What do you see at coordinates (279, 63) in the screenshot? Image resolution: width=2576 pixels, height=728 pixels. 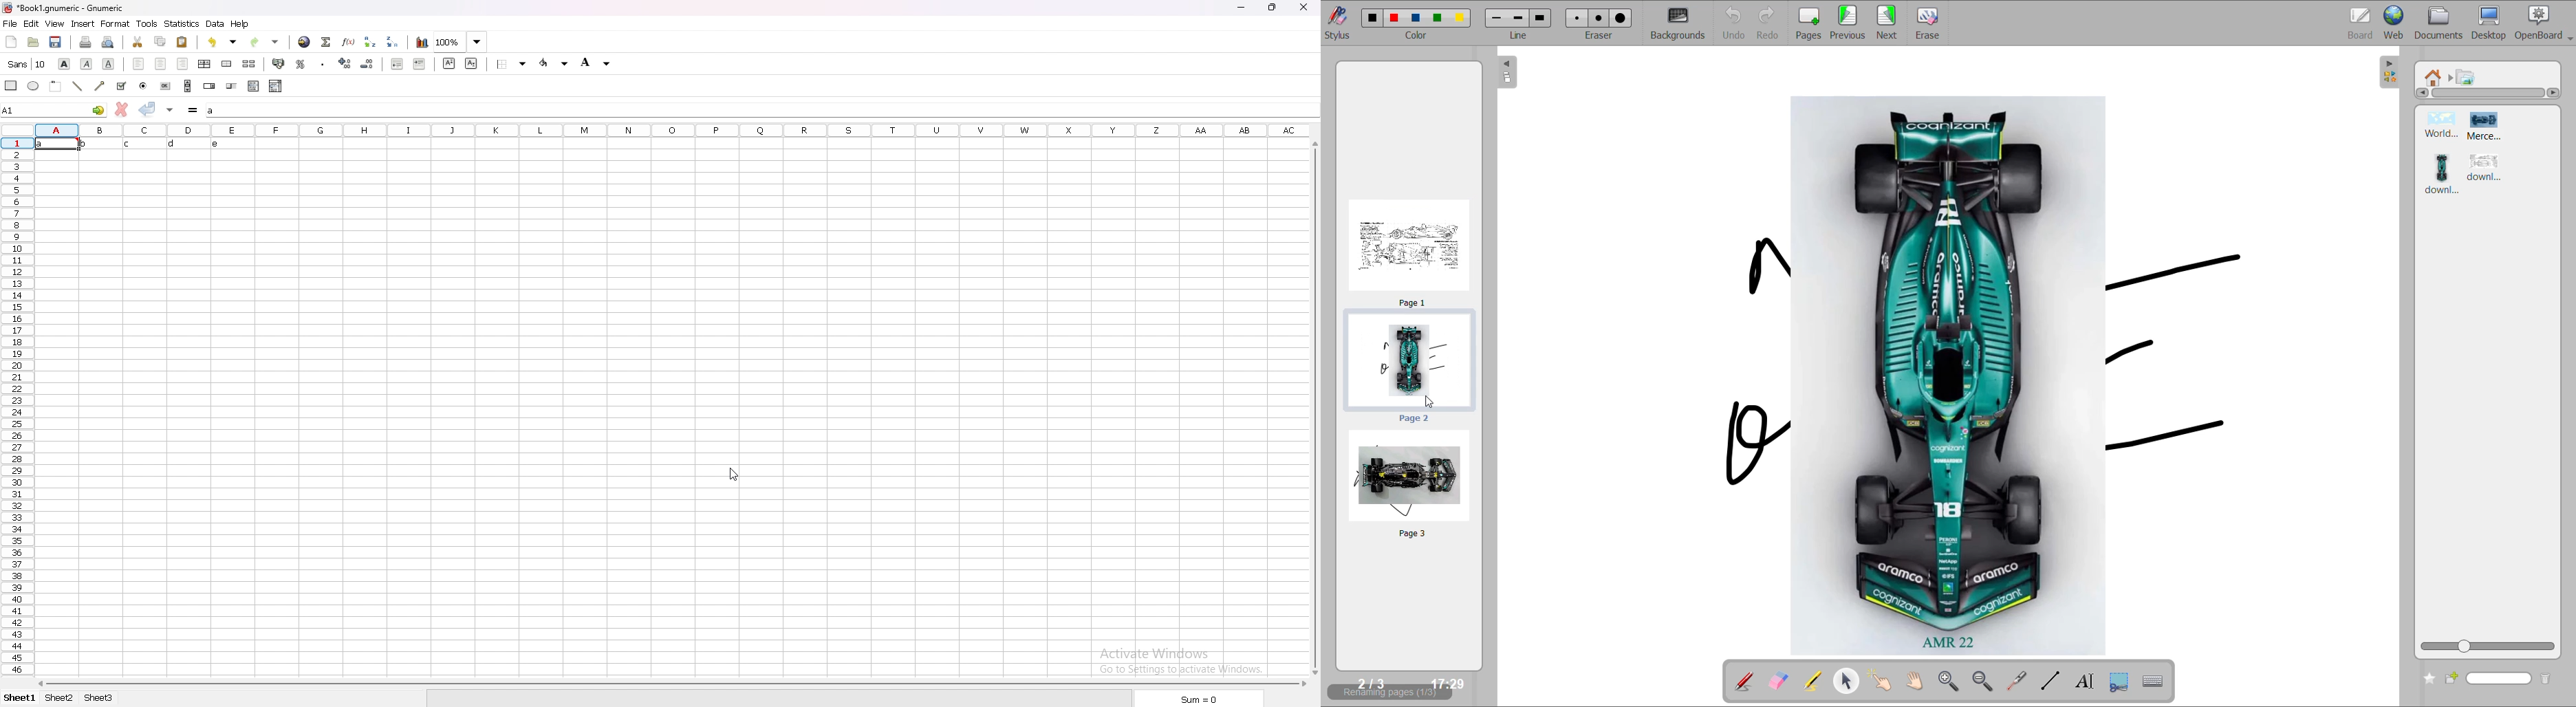 I see `accounting` at bounding box center [279, 63].